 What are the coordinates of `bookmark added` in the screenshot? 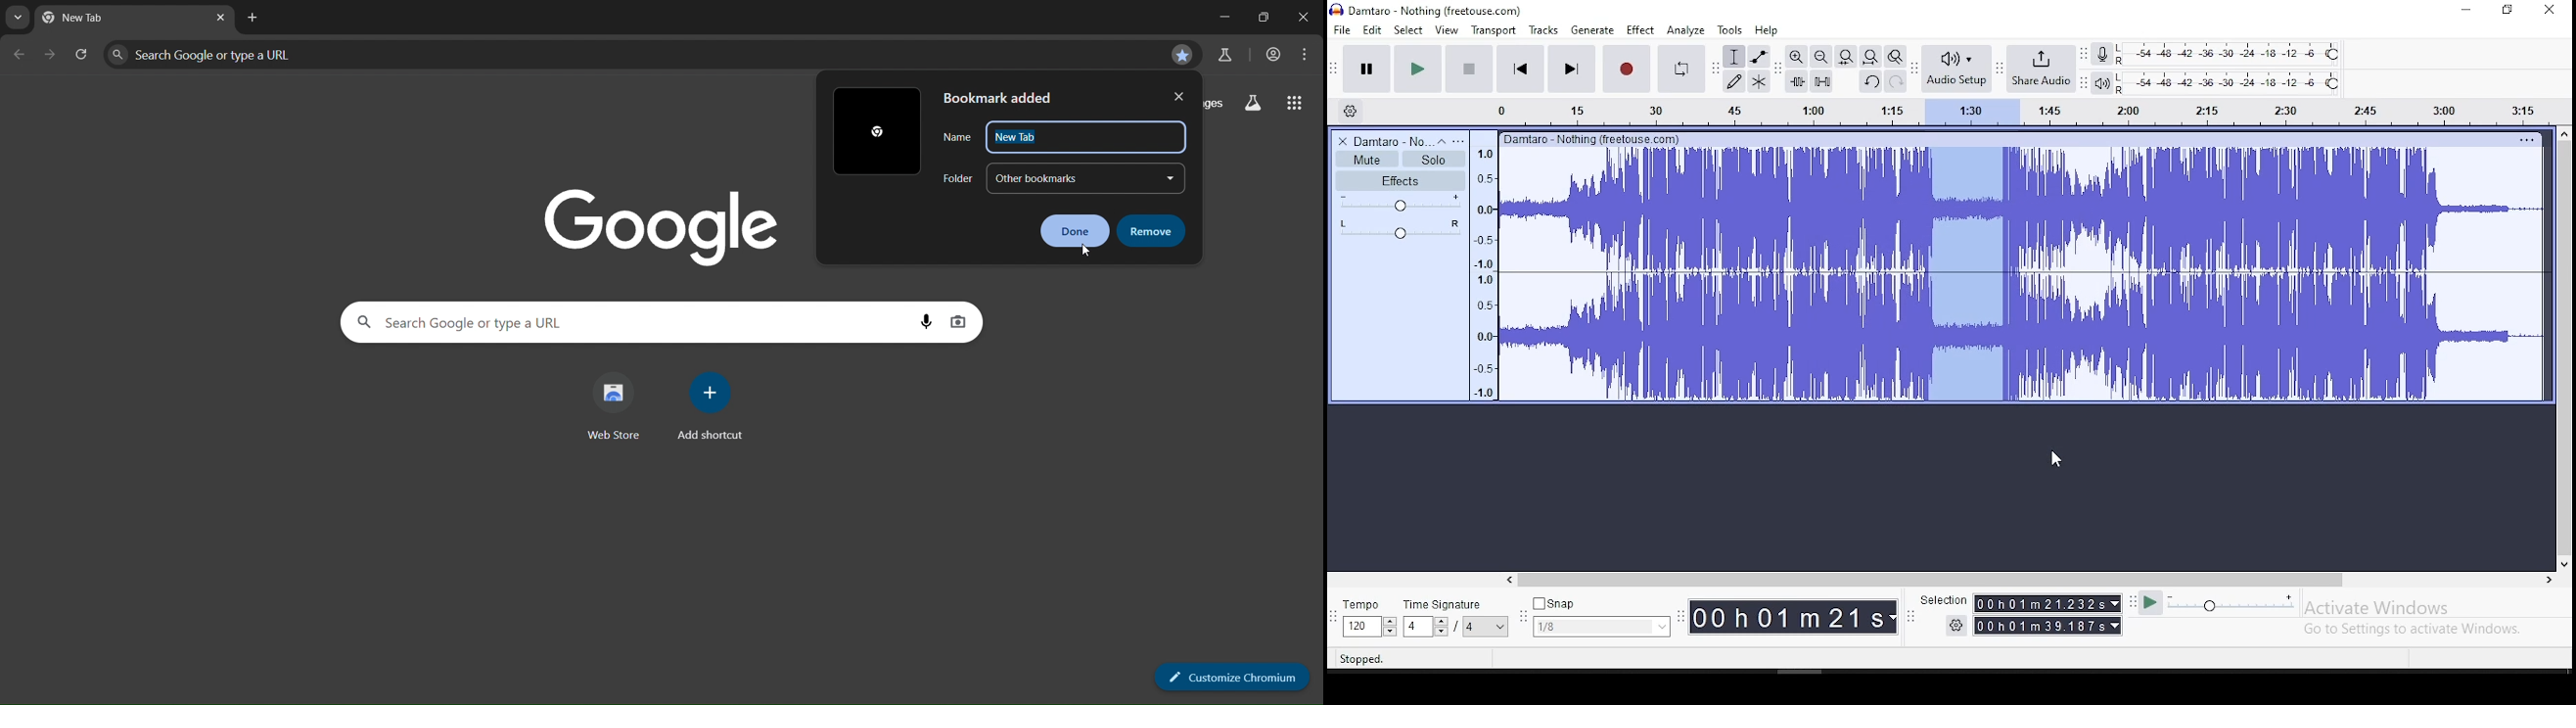 It's located at (999, 98).